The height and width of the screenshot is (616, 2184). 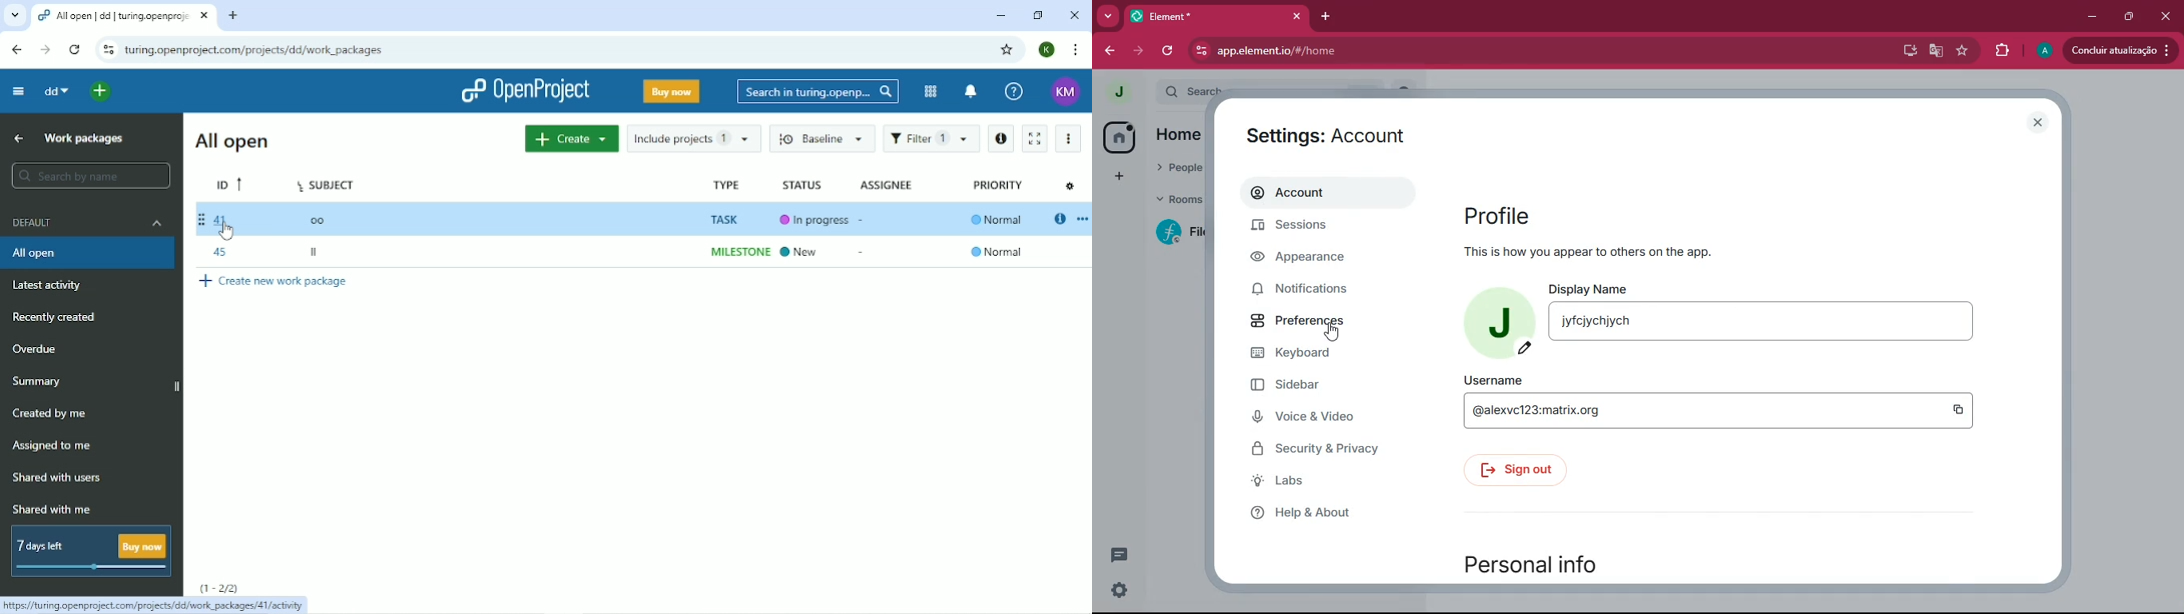 I want to click on minimize, so click(x=2091, y=17).